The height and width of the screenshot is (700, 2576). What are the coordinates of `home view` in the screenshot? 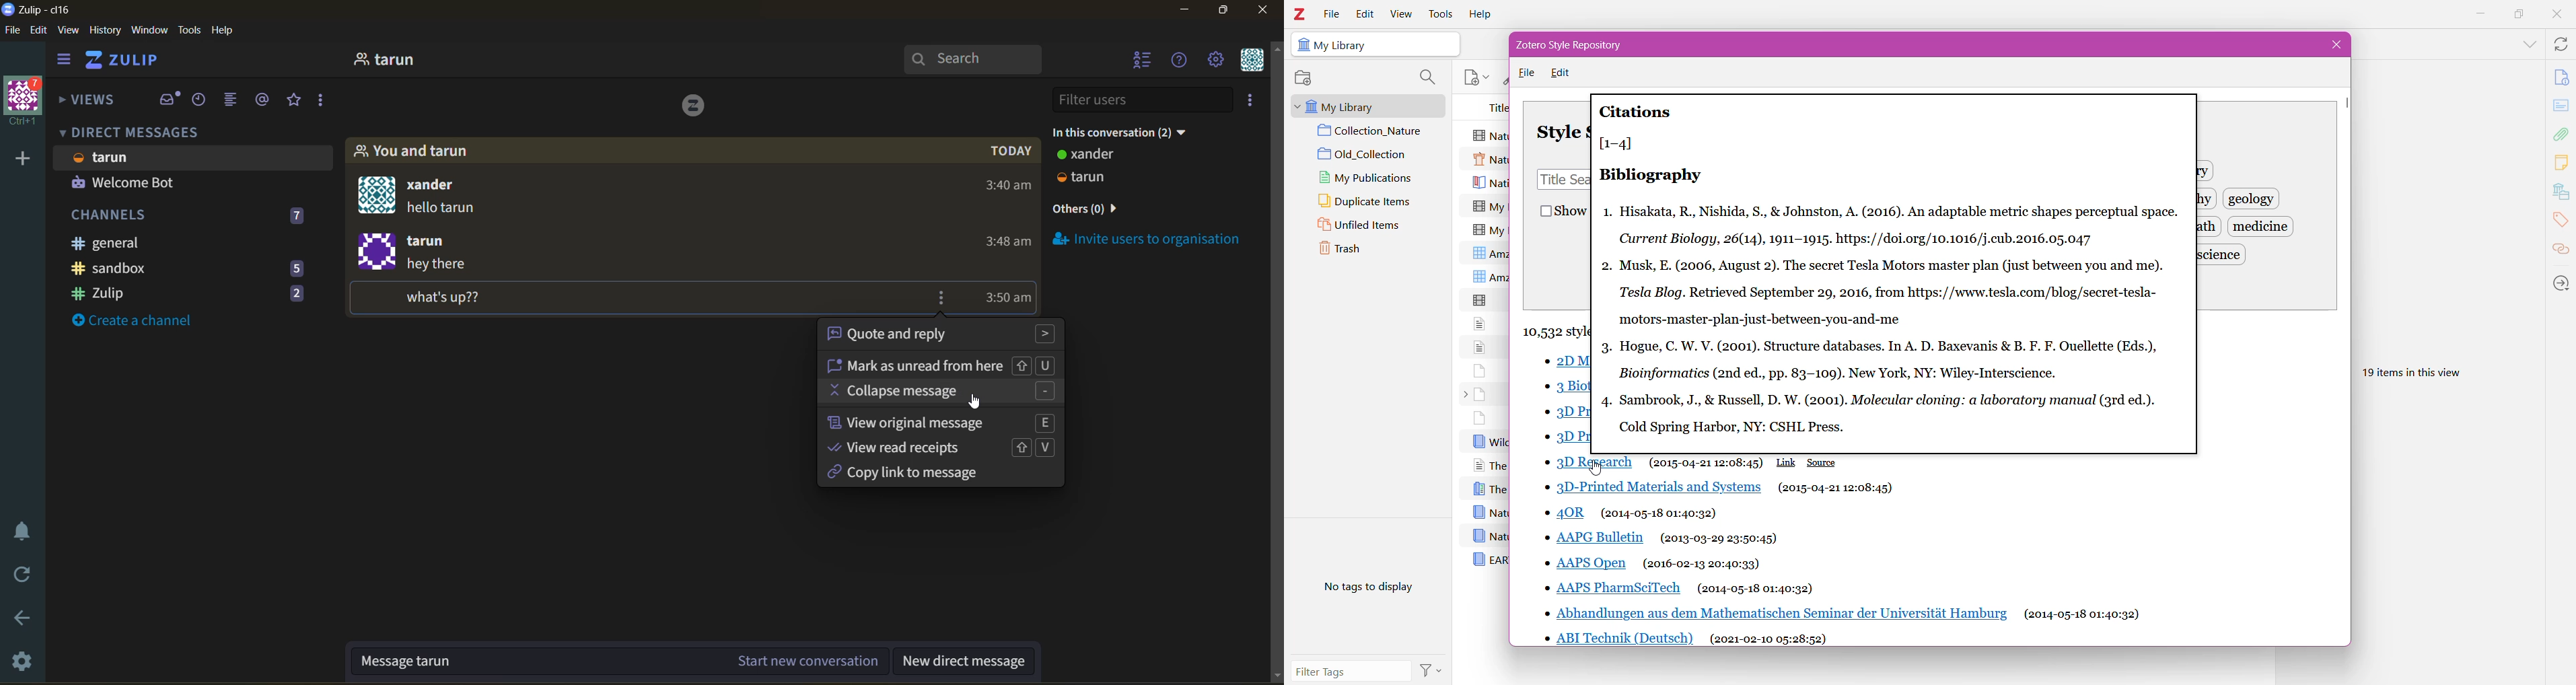 It's located at (141, 61).